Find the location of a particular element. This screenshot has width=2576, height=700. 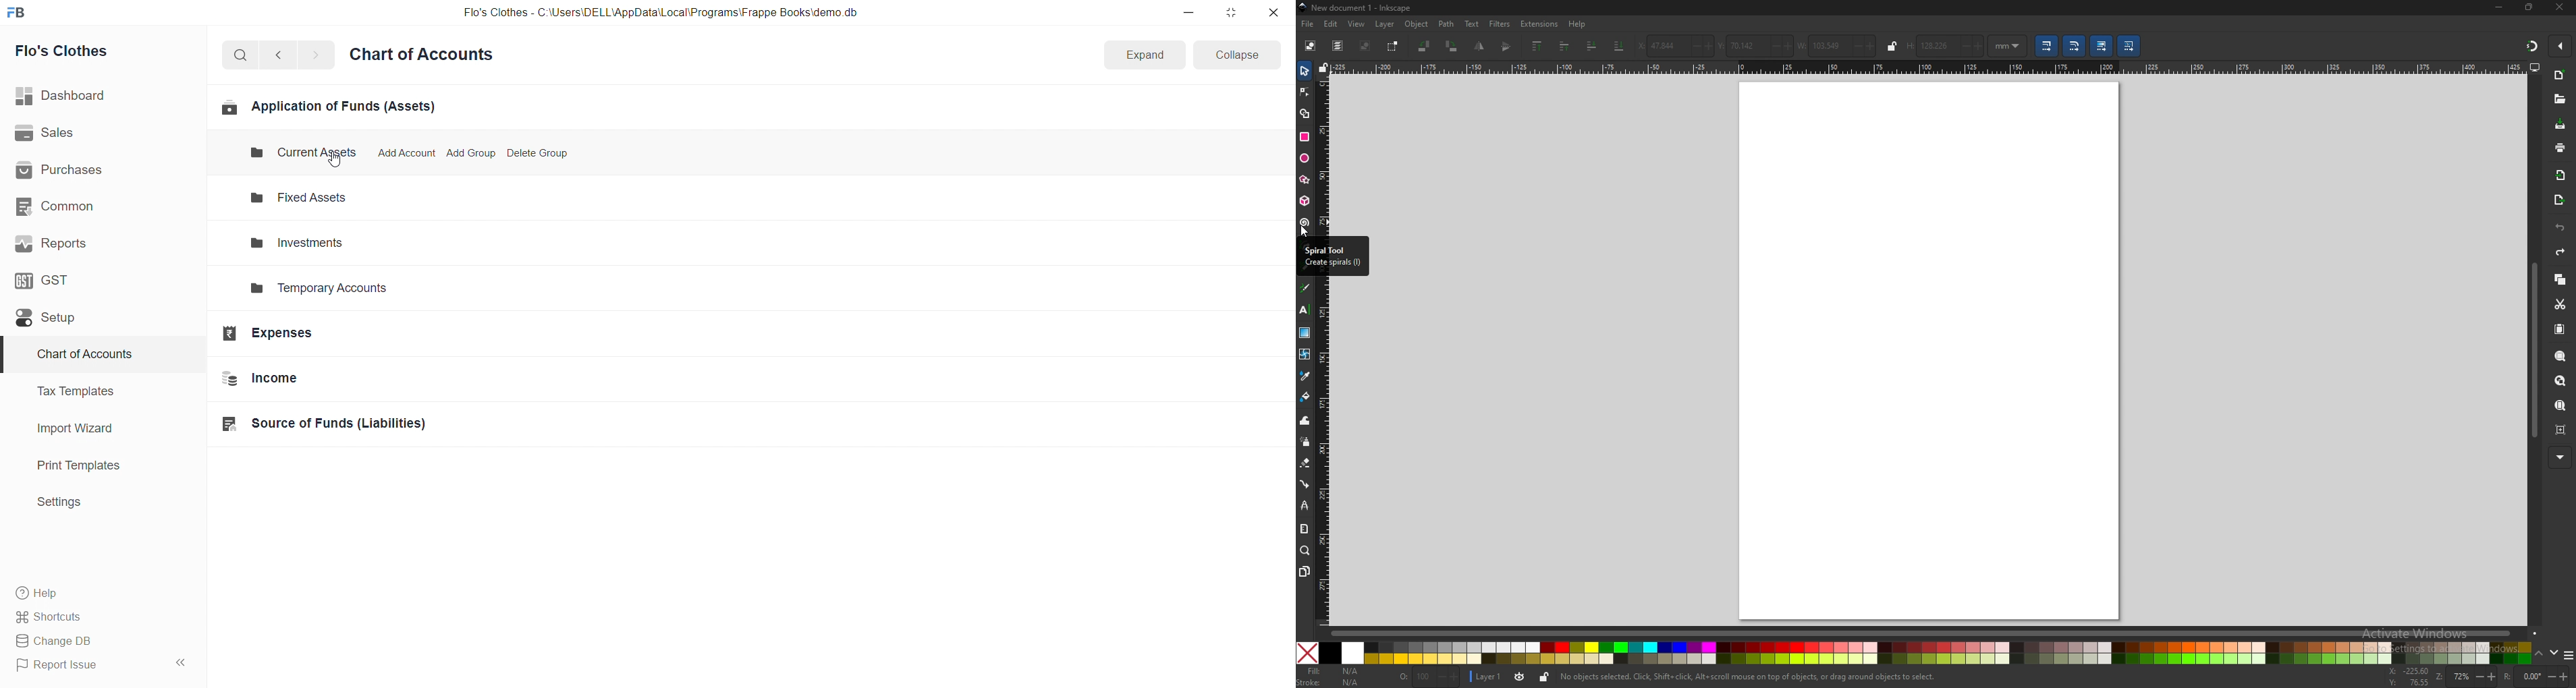

zoom page is located at coordinates (2560, 406).